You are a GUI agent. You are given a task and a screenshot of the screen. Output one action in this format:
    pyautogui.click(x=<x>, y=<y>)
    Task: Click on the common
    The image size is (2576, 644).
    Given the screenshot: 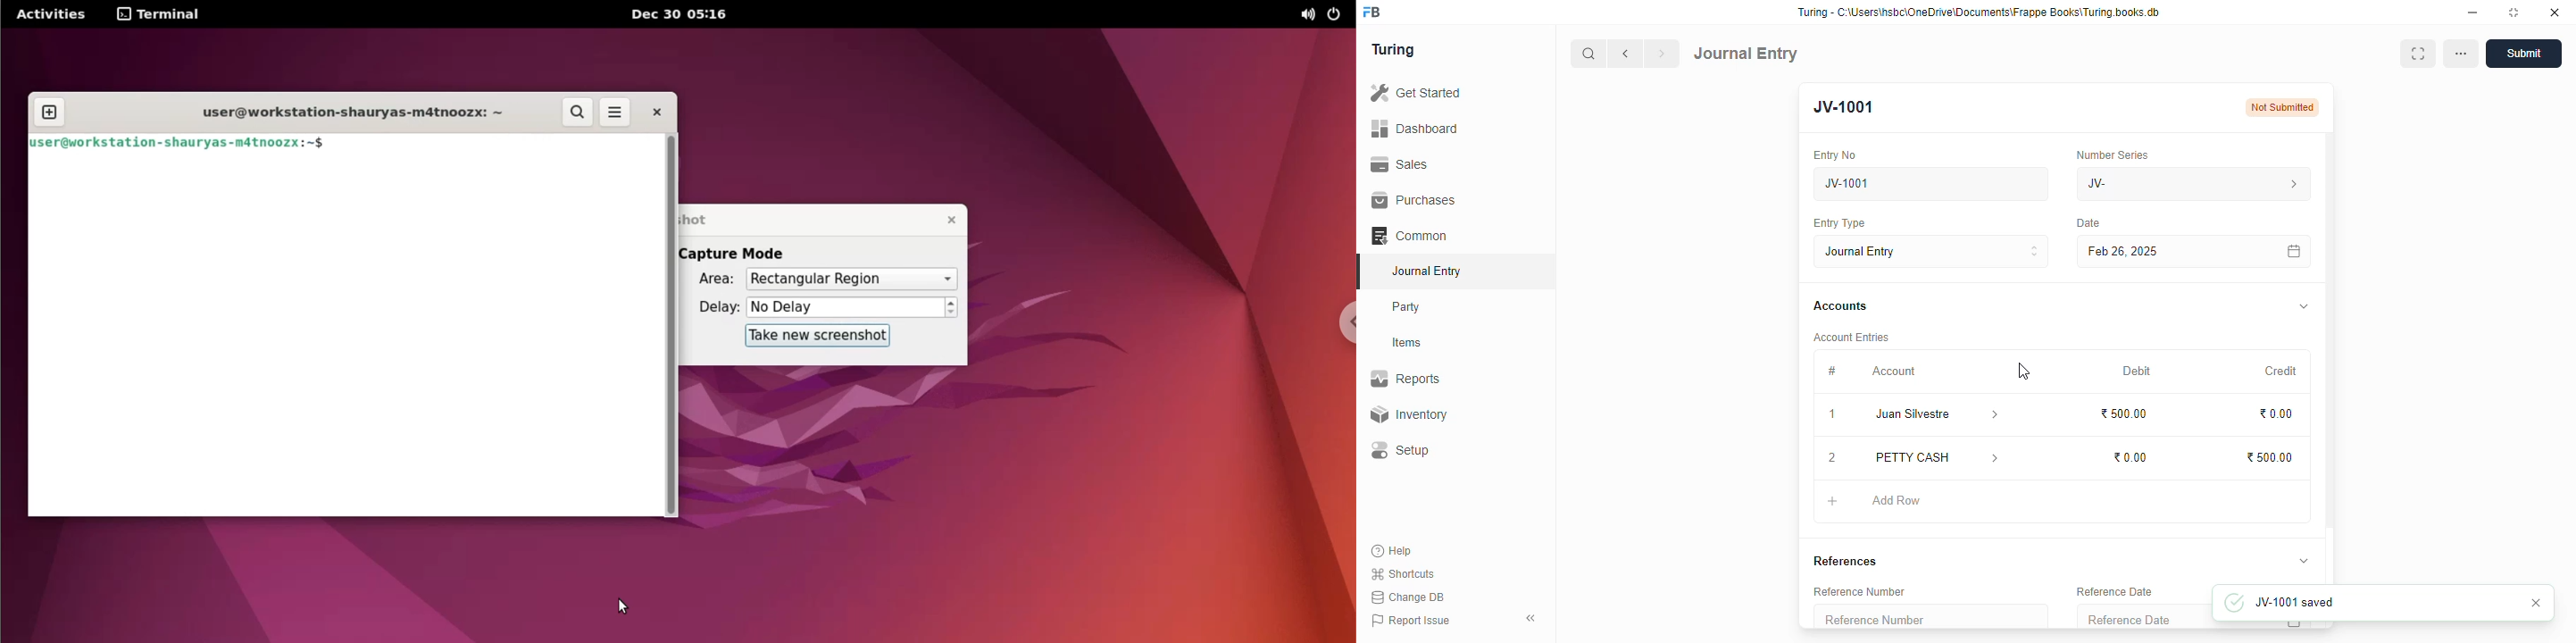 What is the action you would take?
    pyautogui.click(x=1411, y=236)
    